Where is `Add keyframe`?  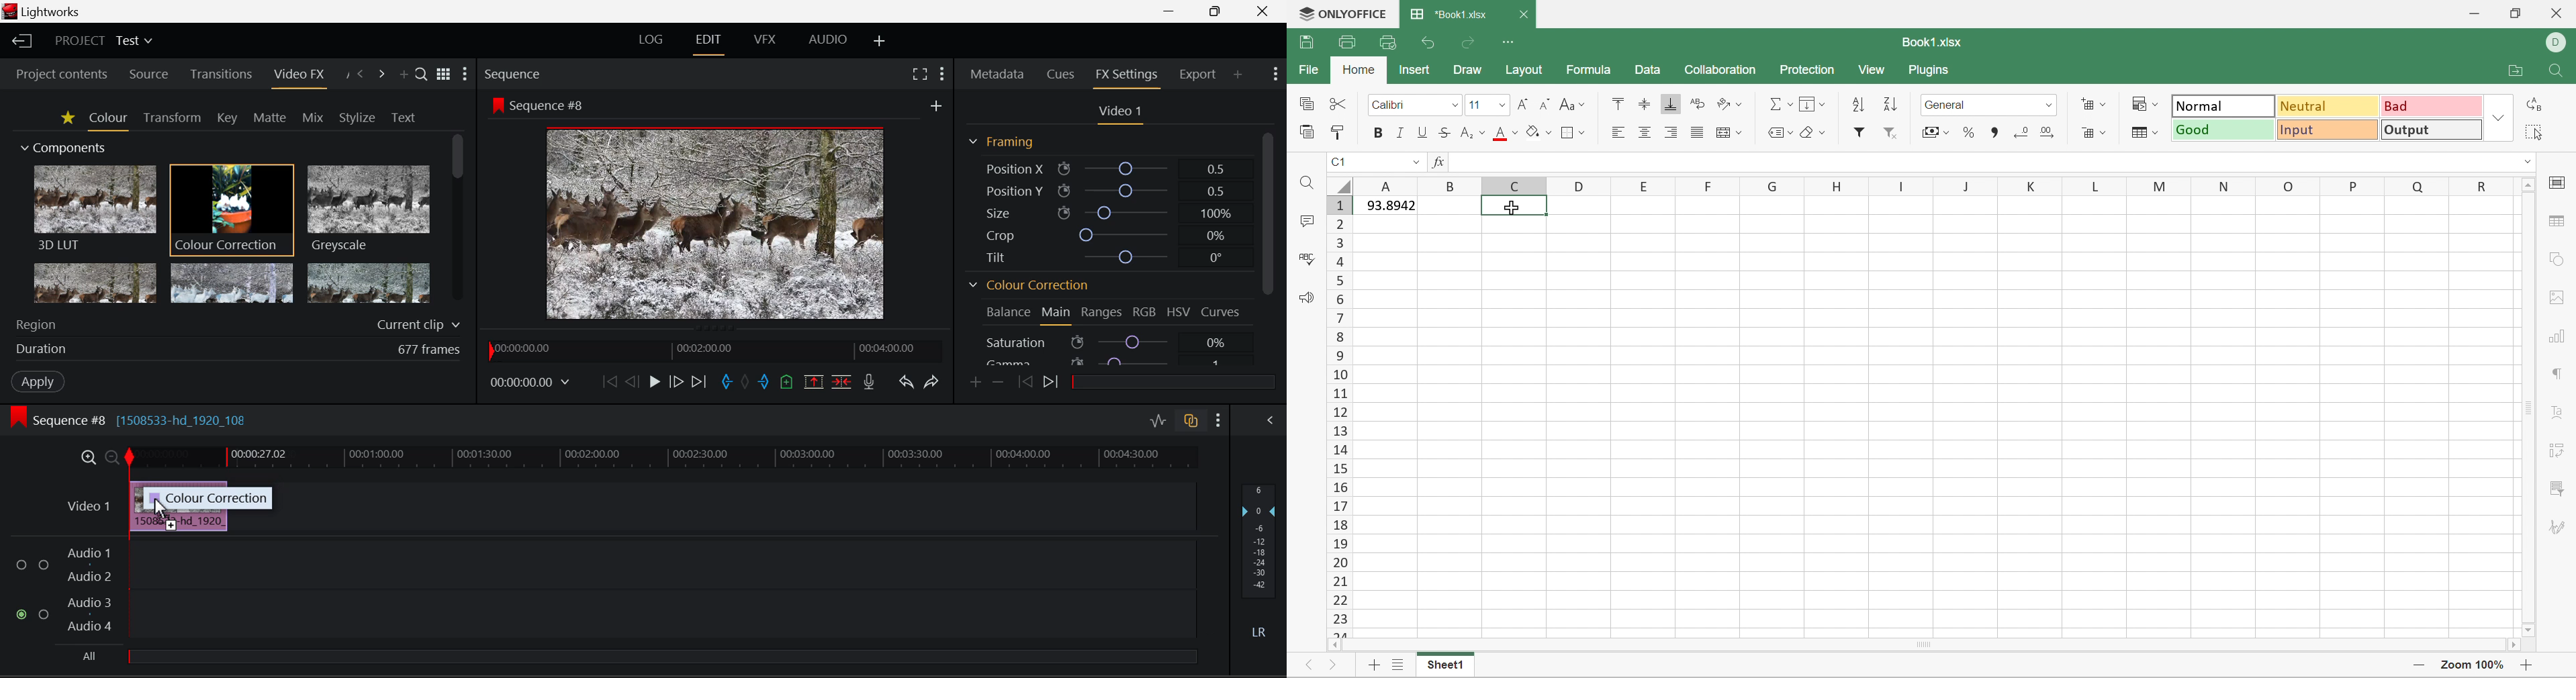 Add keyframe is located at coordinates (976, 383).